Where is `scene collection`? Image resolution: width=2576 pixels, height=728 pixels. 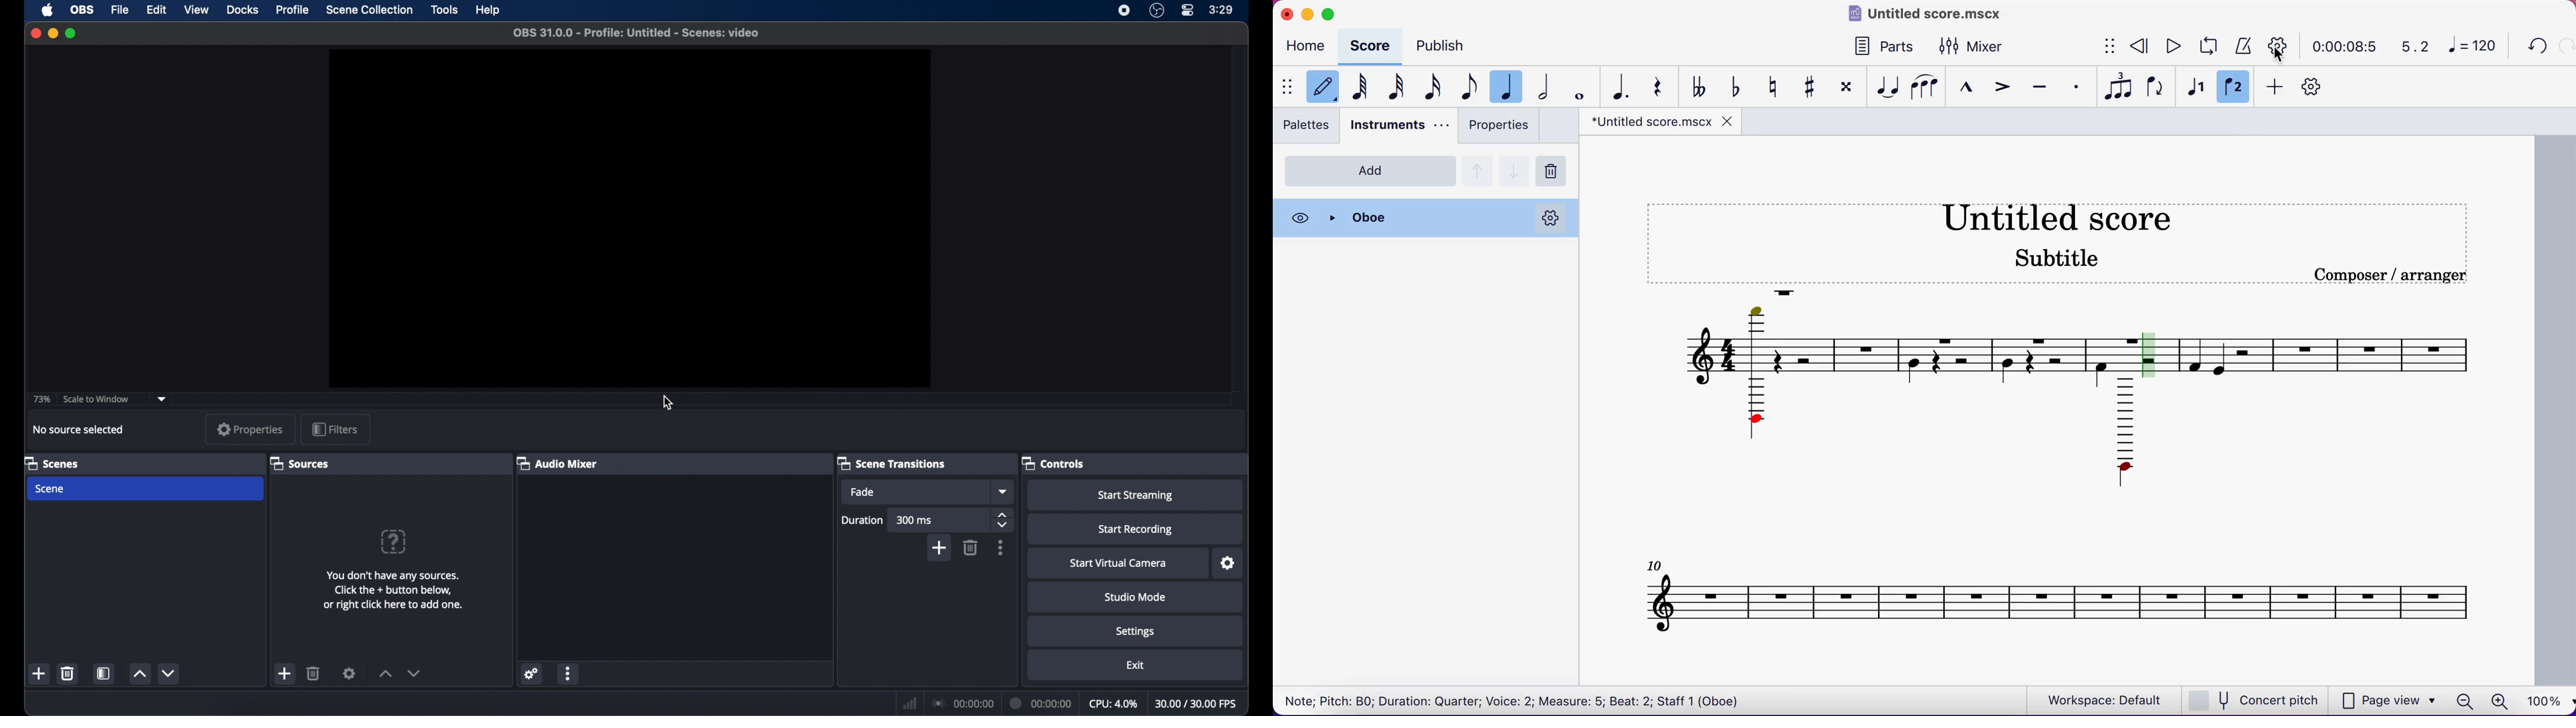
scene collection is located at coordinates (370, 10).